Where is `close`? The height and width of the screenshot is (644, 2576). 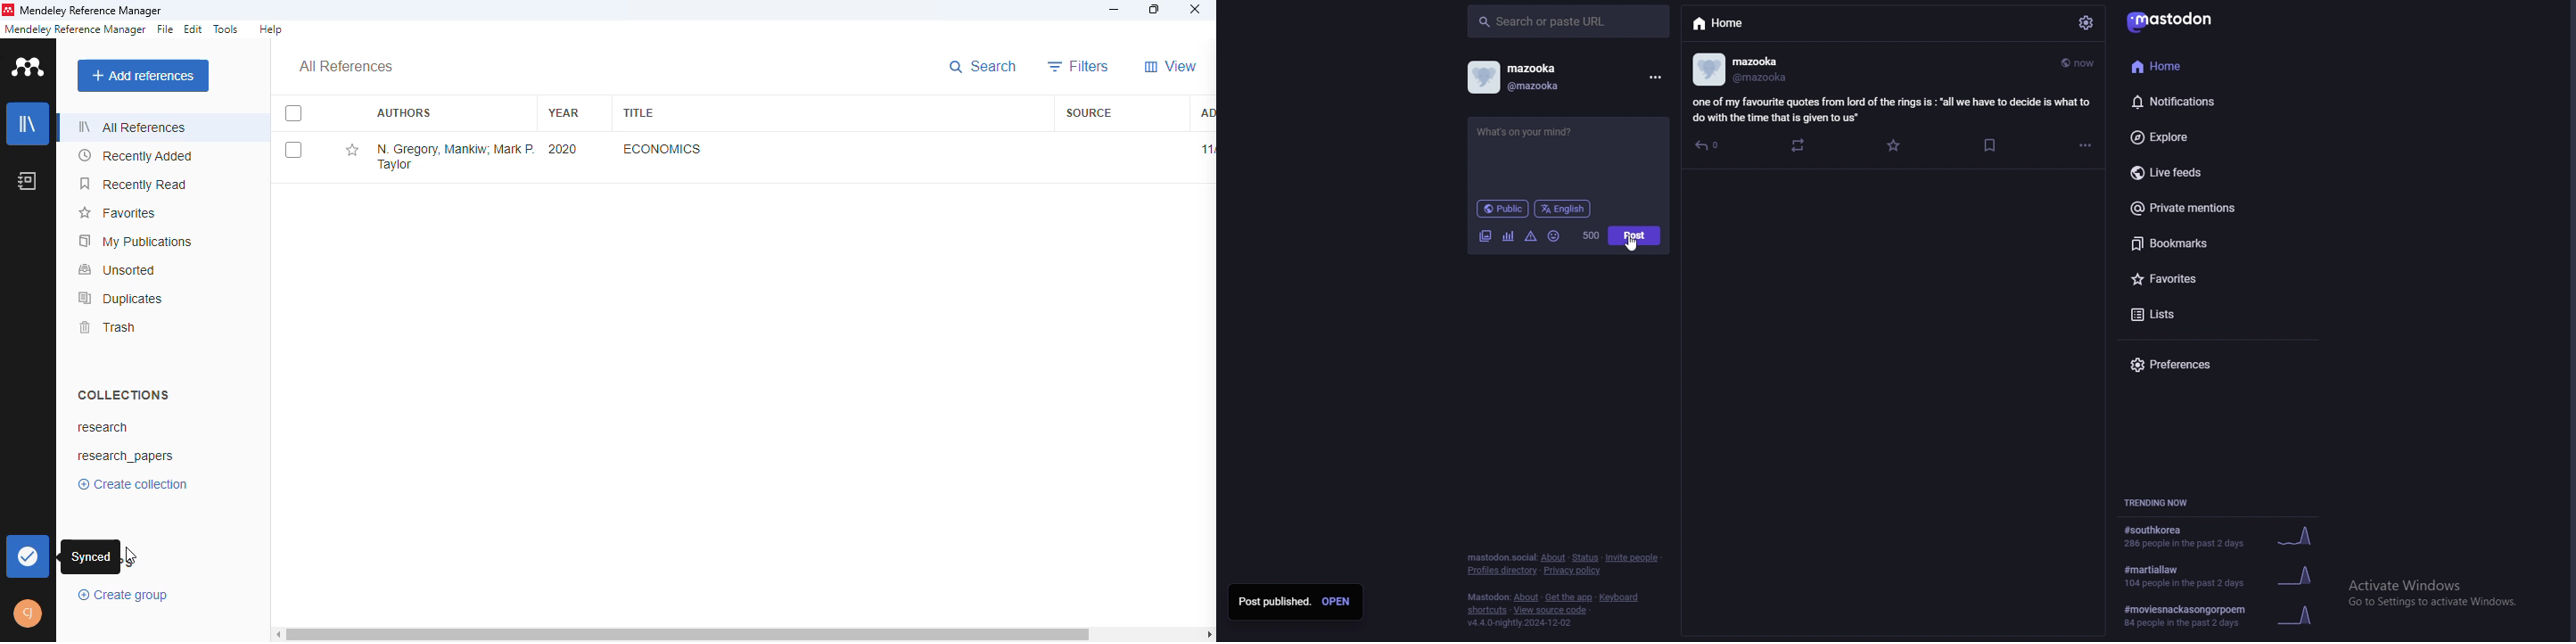 close is located at coordinates (1195, 10).